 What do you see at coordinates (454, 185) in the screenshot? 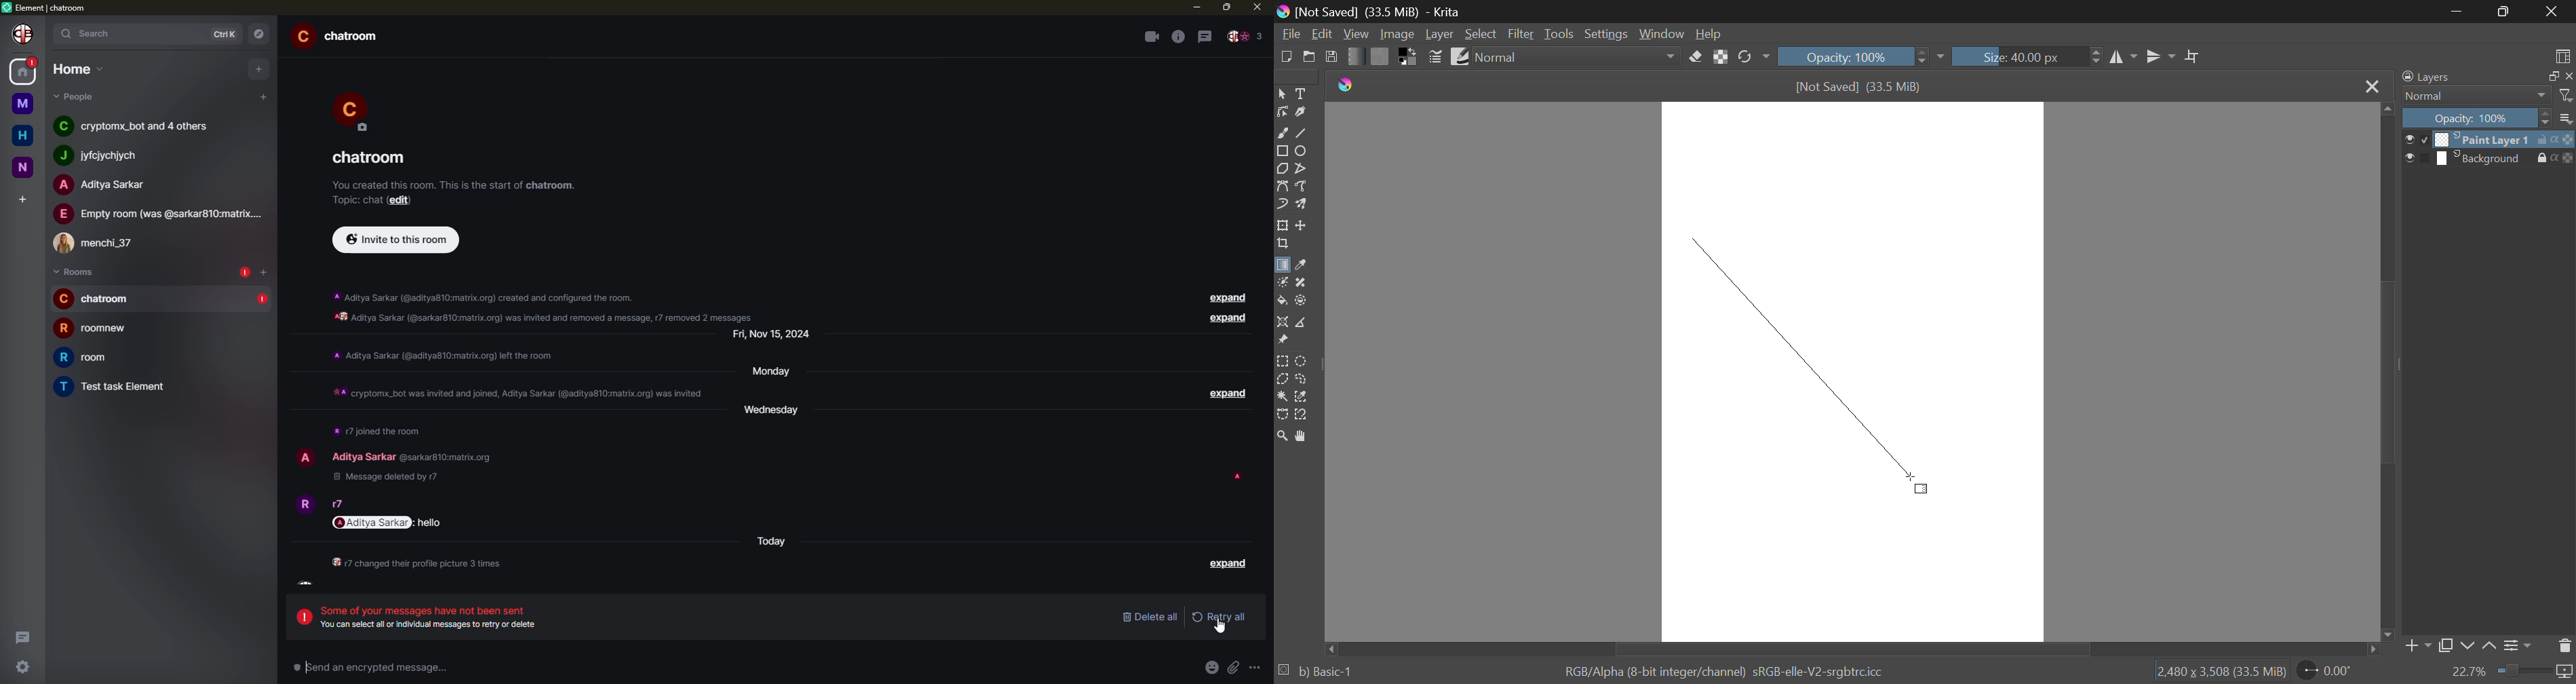
I see `info` at bounding box center [454, 185].